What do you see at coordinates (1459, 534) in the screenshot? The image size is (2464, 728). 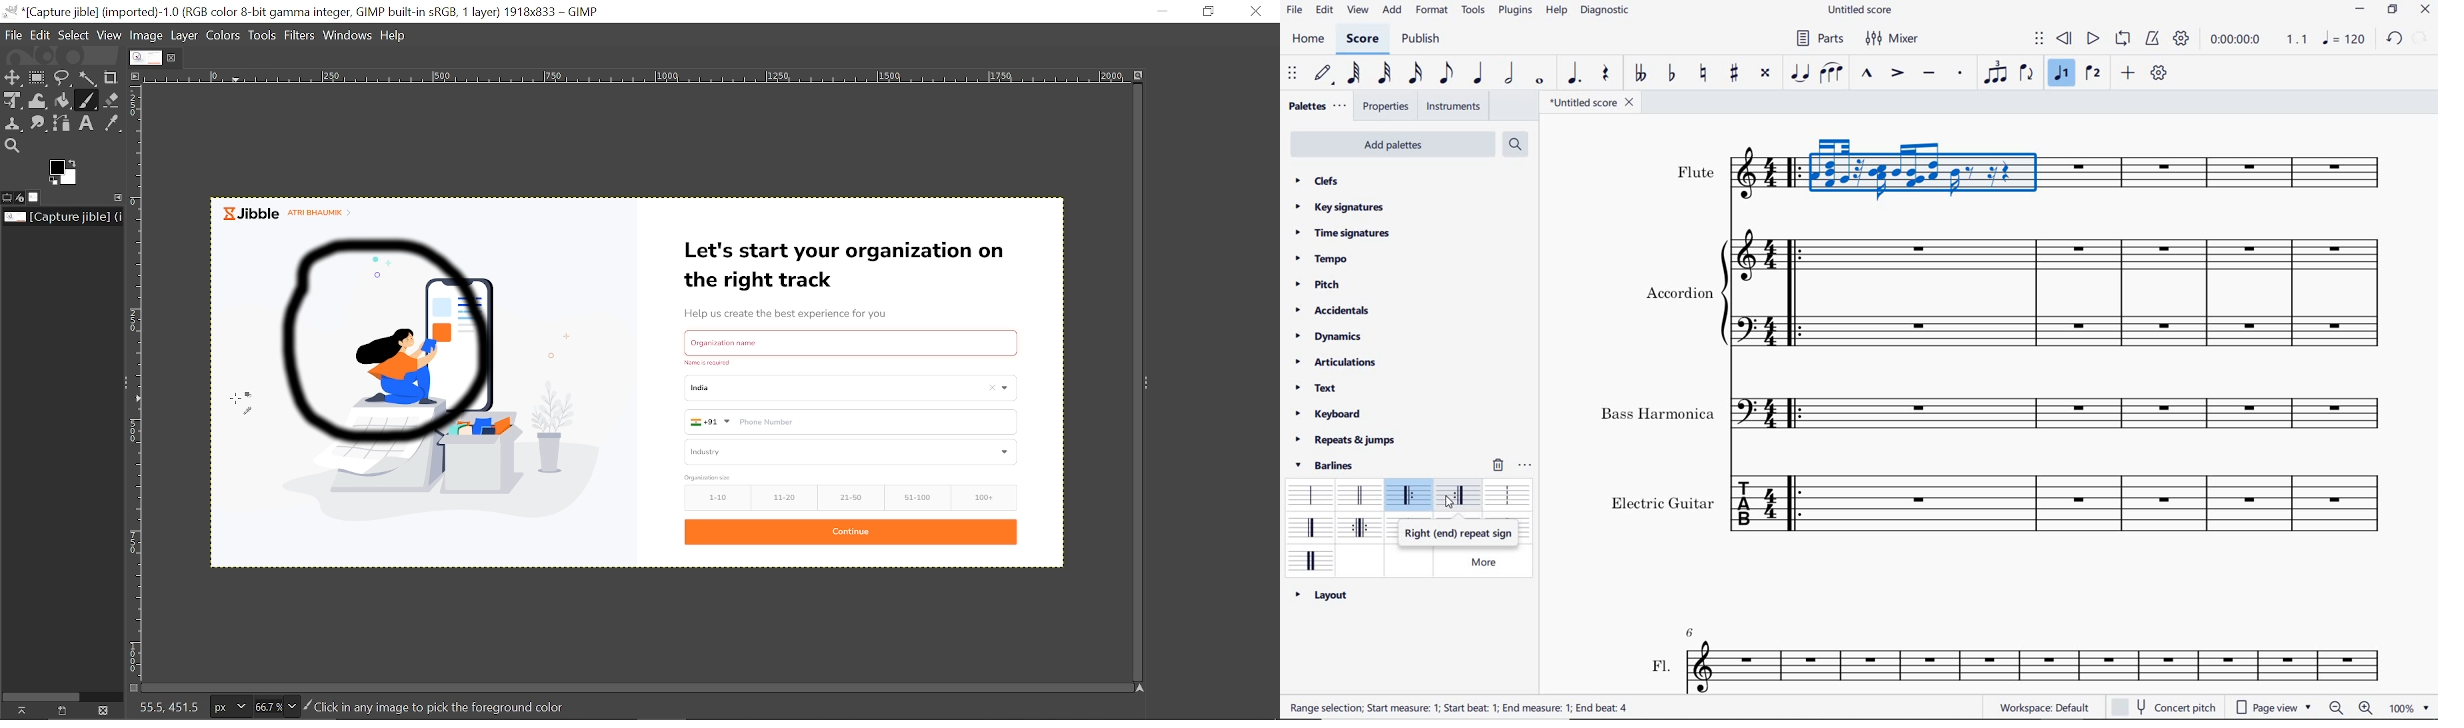 I see `left (start) repeat sign` at bounding box center [1459, 534].